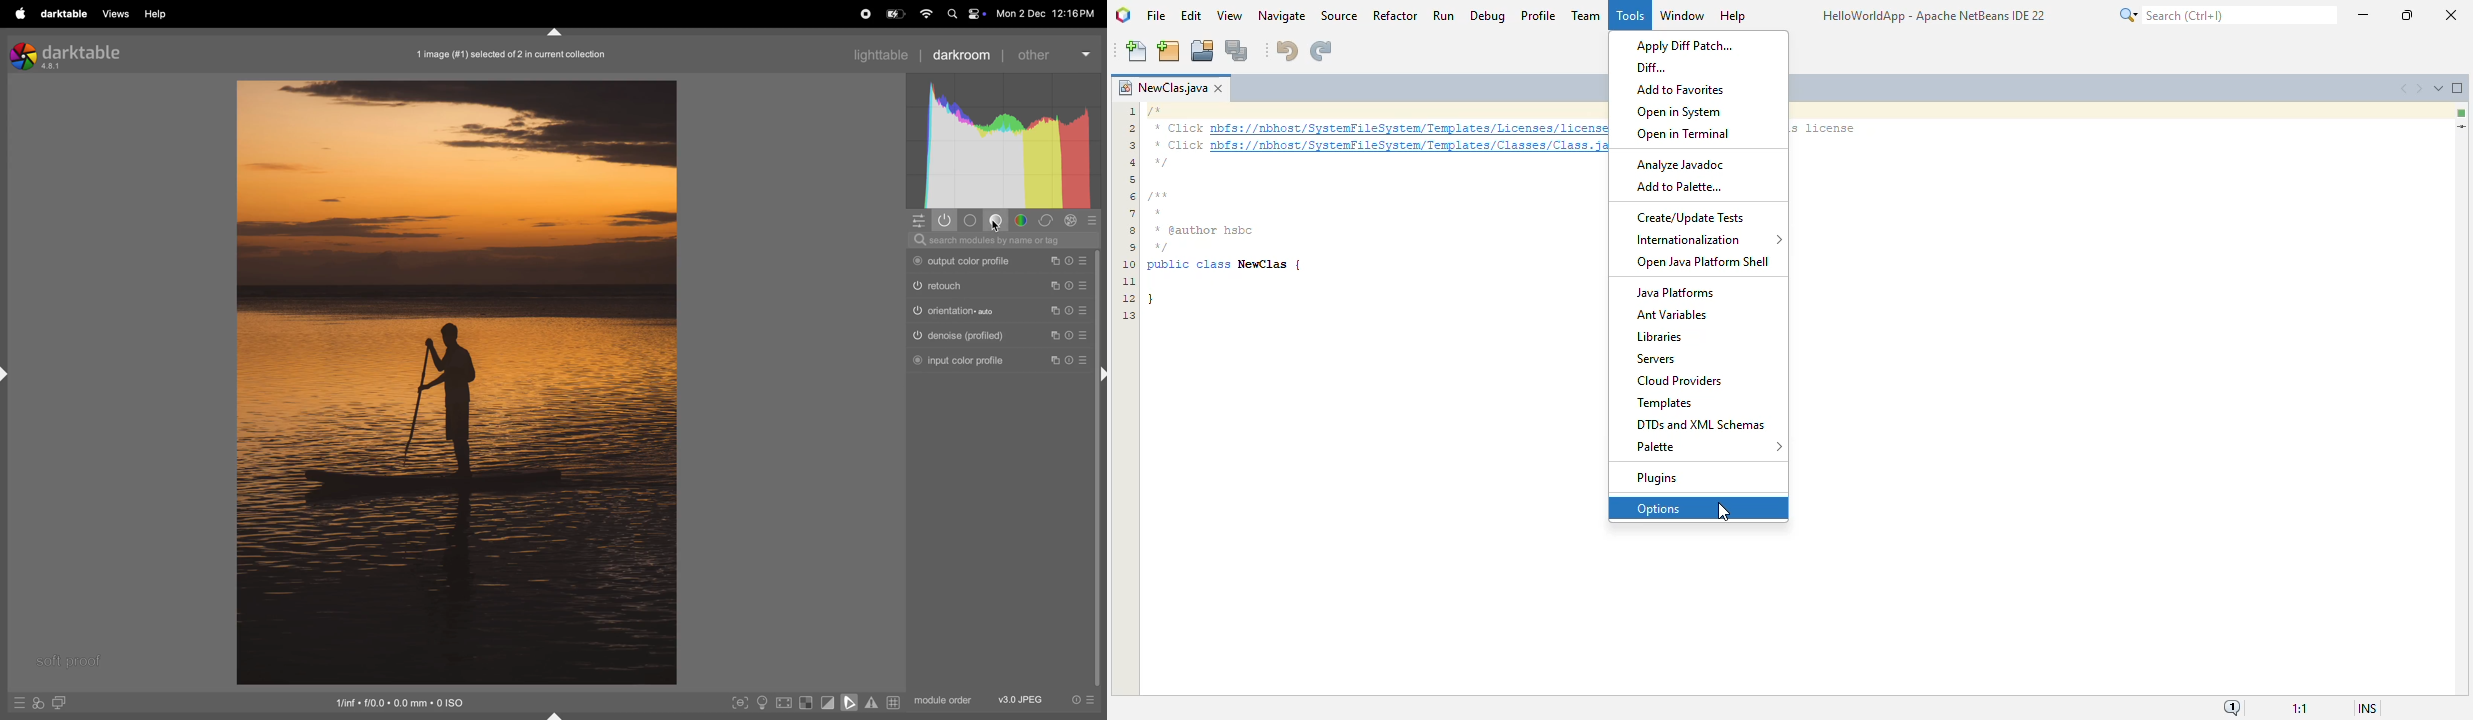 The height and width of the screenshot is (728, 2492). What do you see at coordinates (1489, 15) in the screenshot?
I see `debug` at bounding box center [1489, 15].